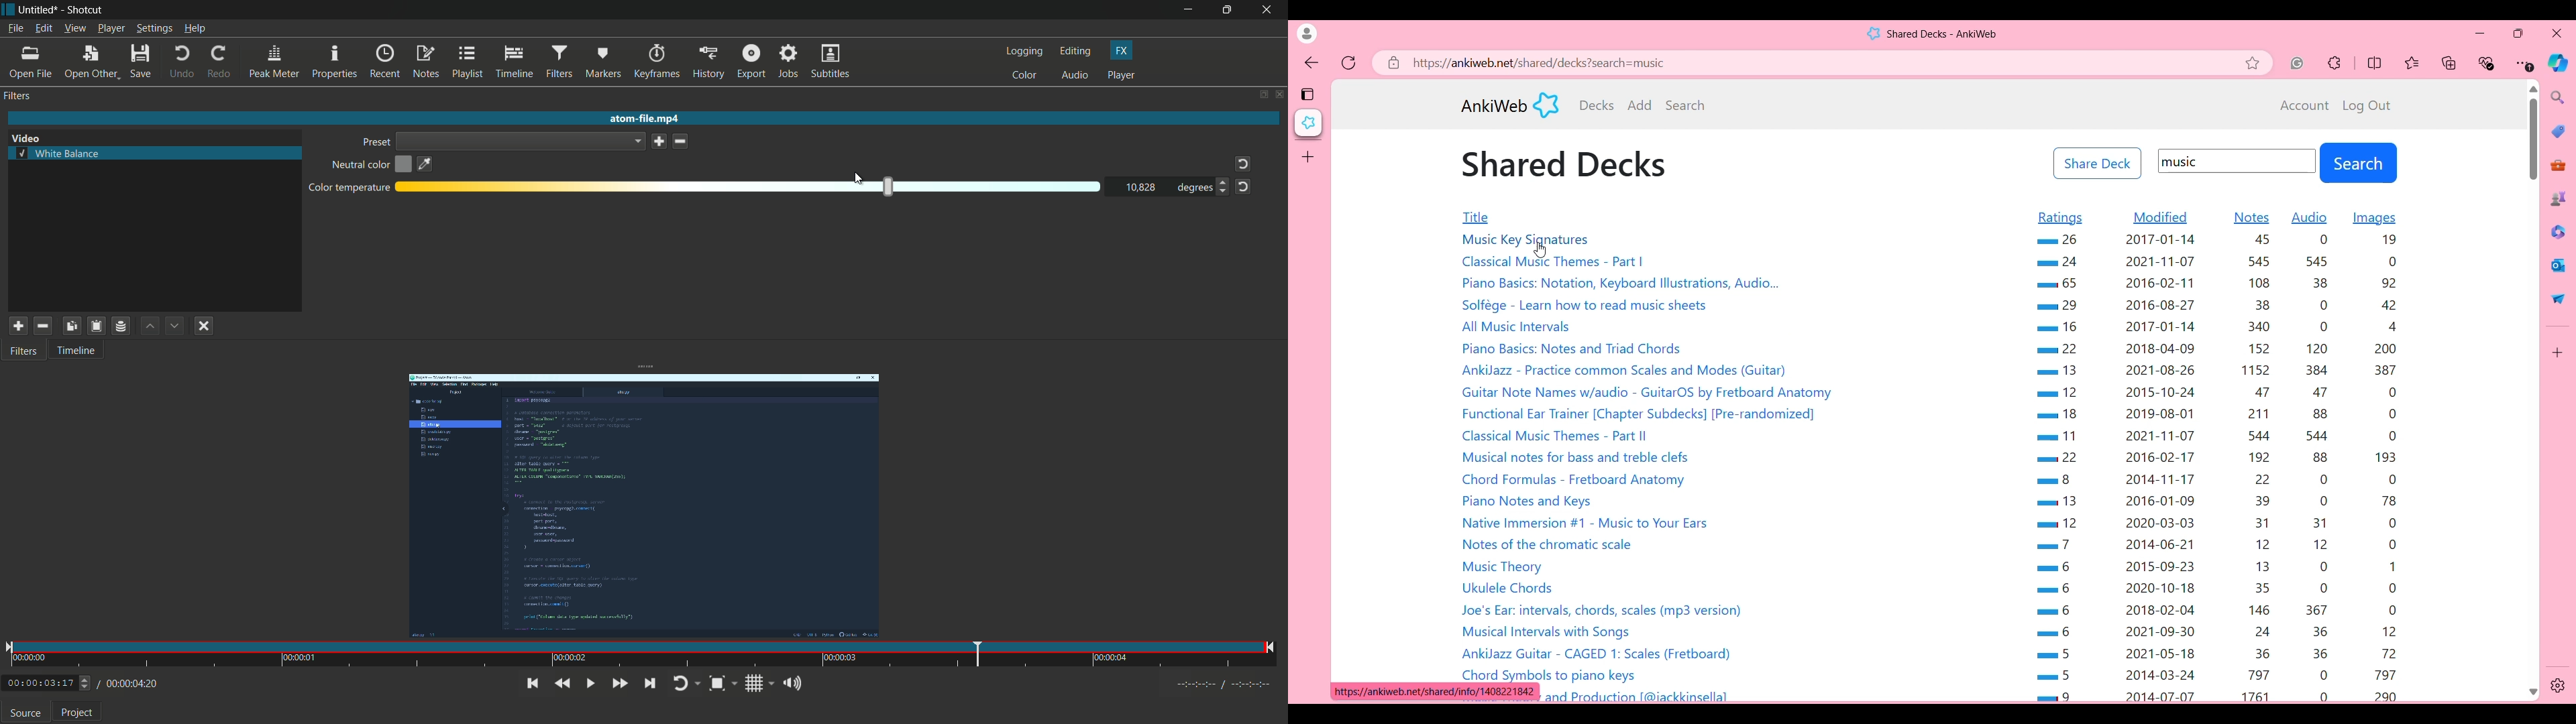  What do you see at coordinates (349, 188) in the screenshot?
I see `color temperature` at bounding box center [349, 188].